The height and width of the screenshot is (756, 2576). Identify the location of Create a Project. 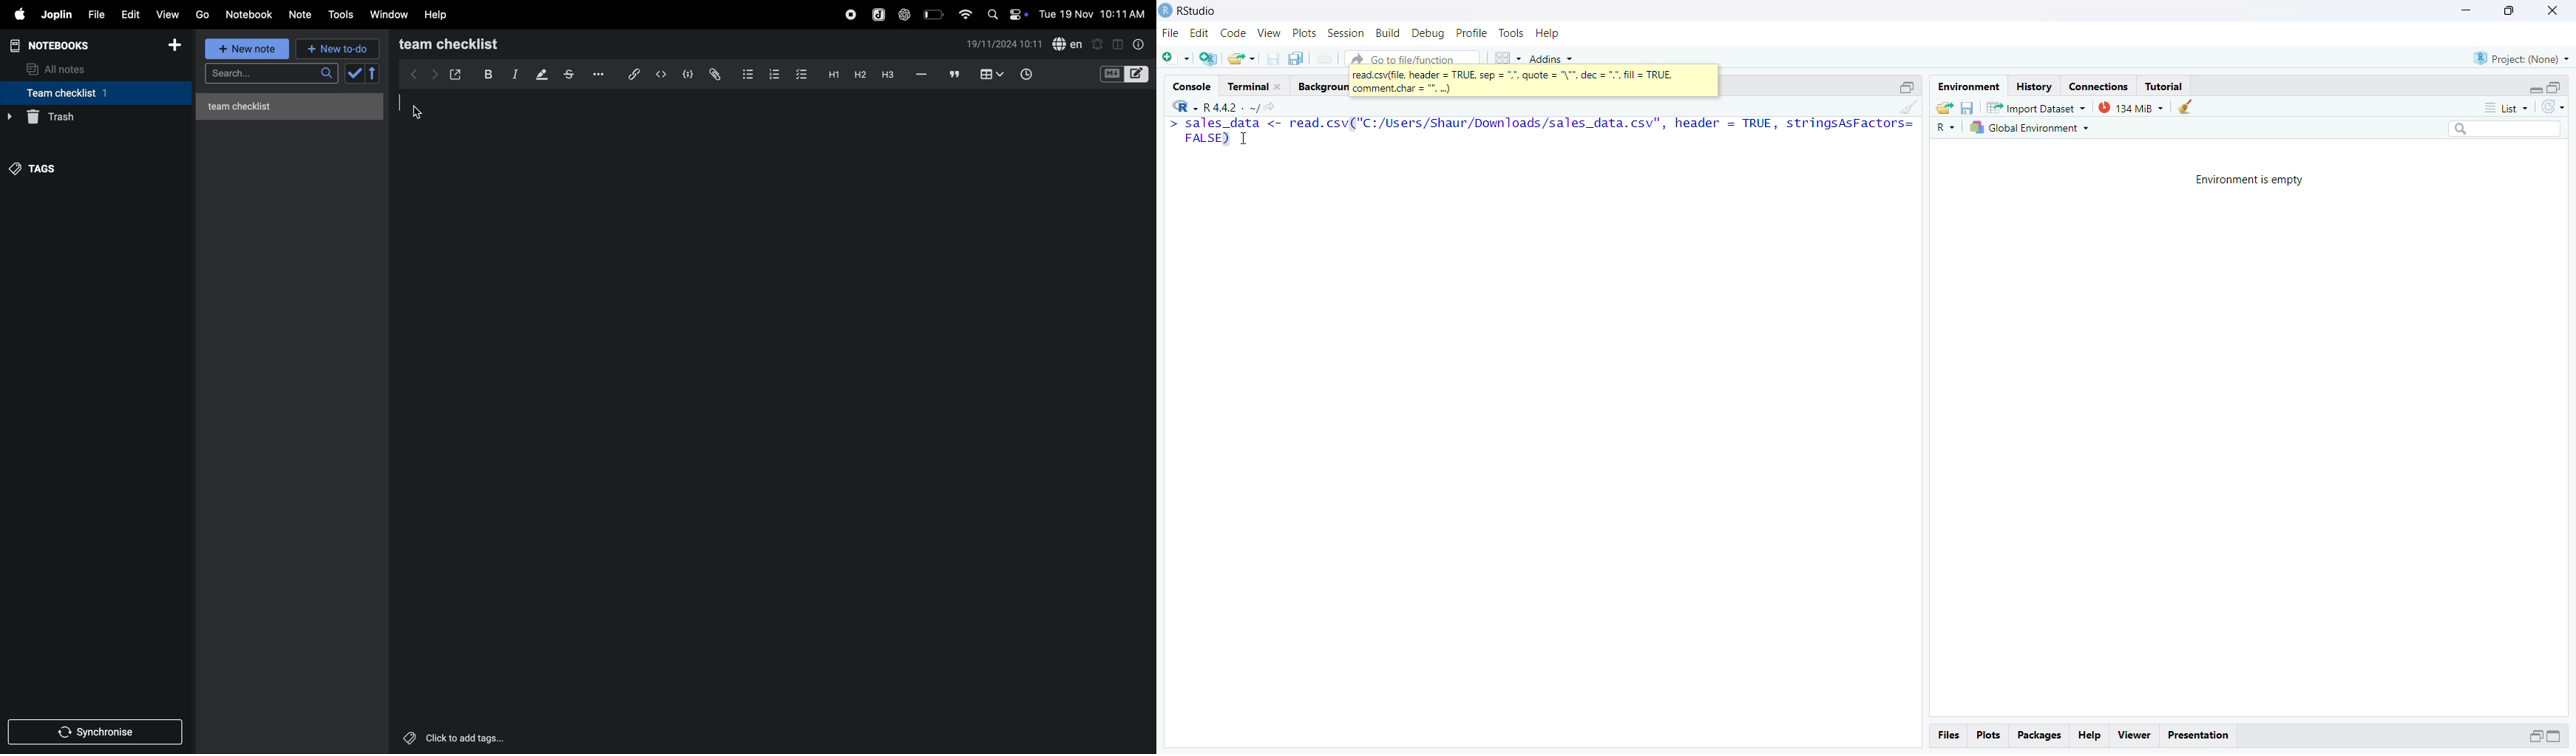
(1210, 58).